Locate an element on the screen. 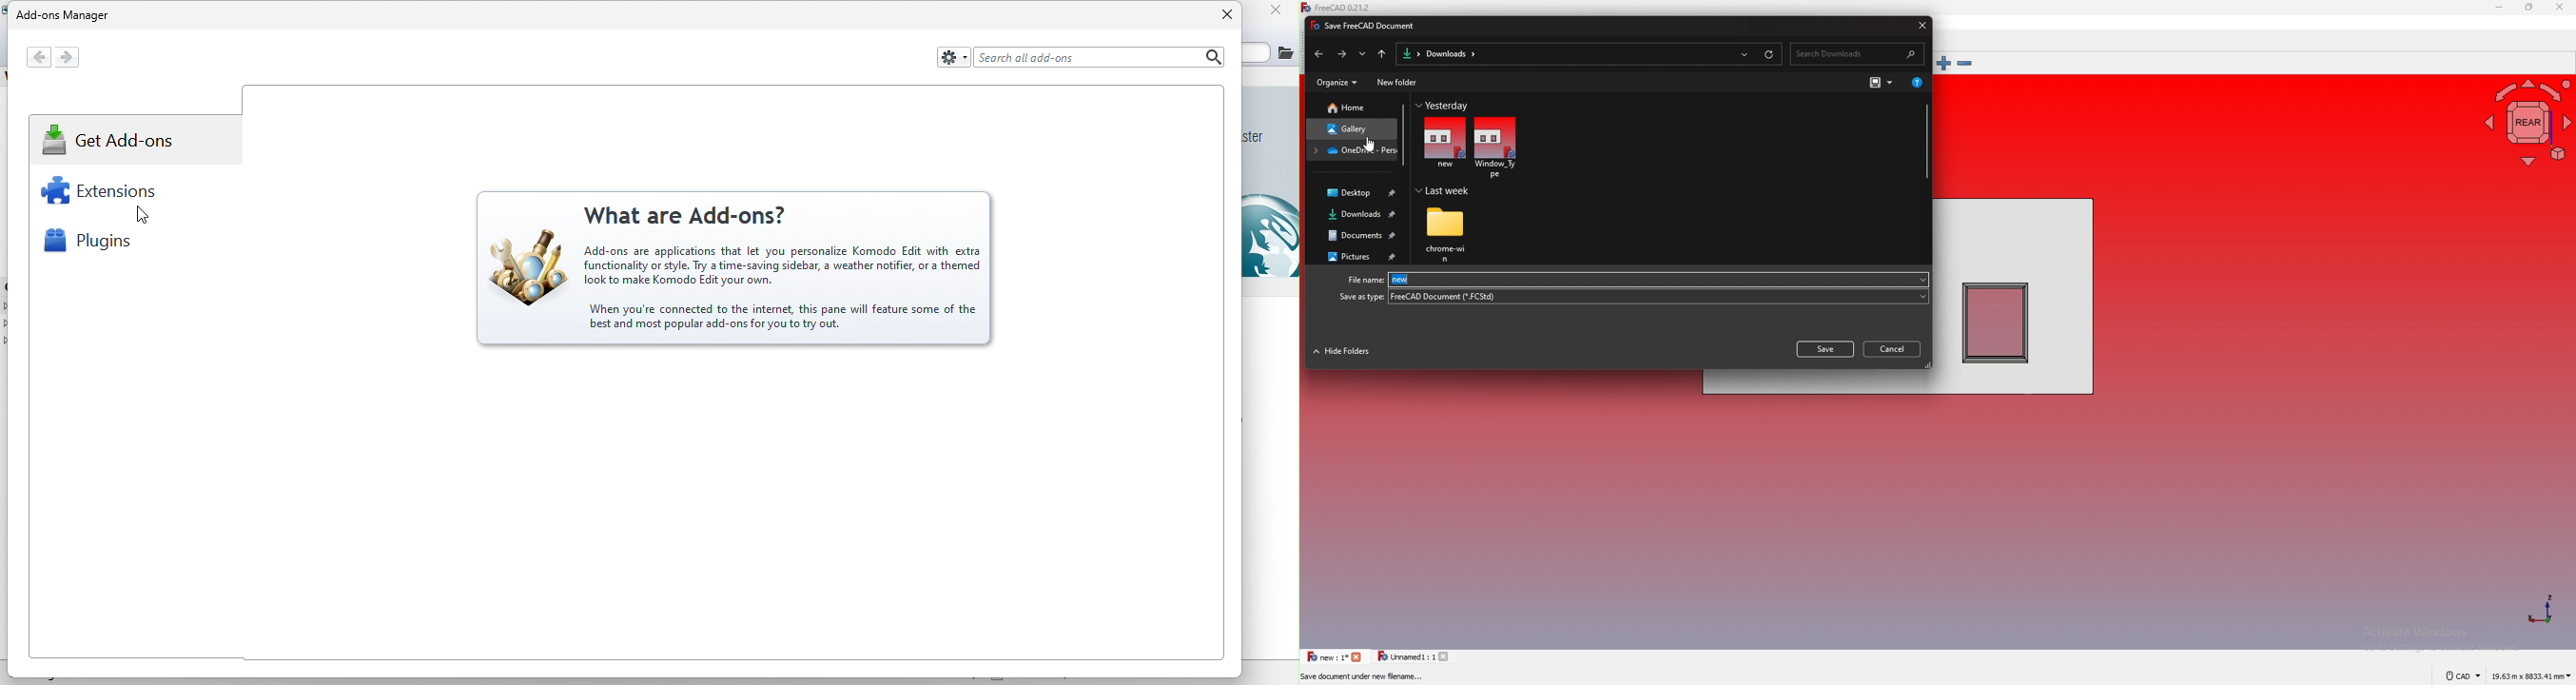  file type is located at coordinates (1658, 296).